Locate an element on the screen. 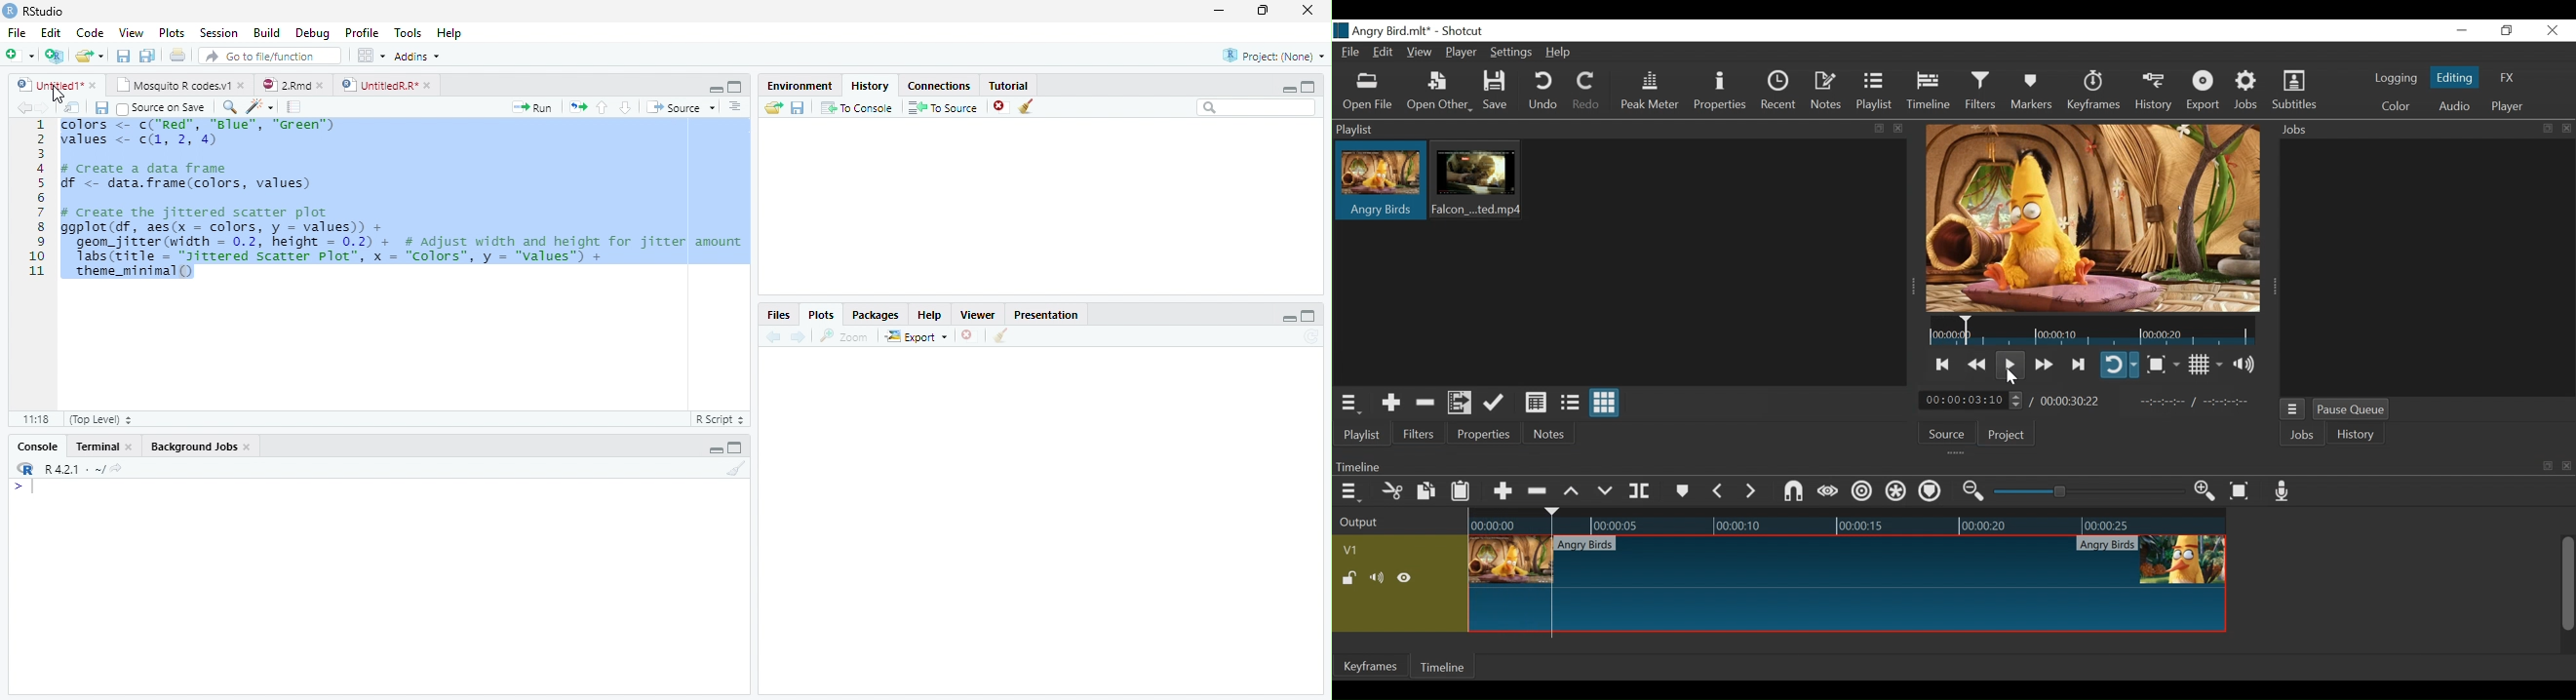 This screenshot has width=2576, height=700. Open Other is located at coordinates (1440, 91).